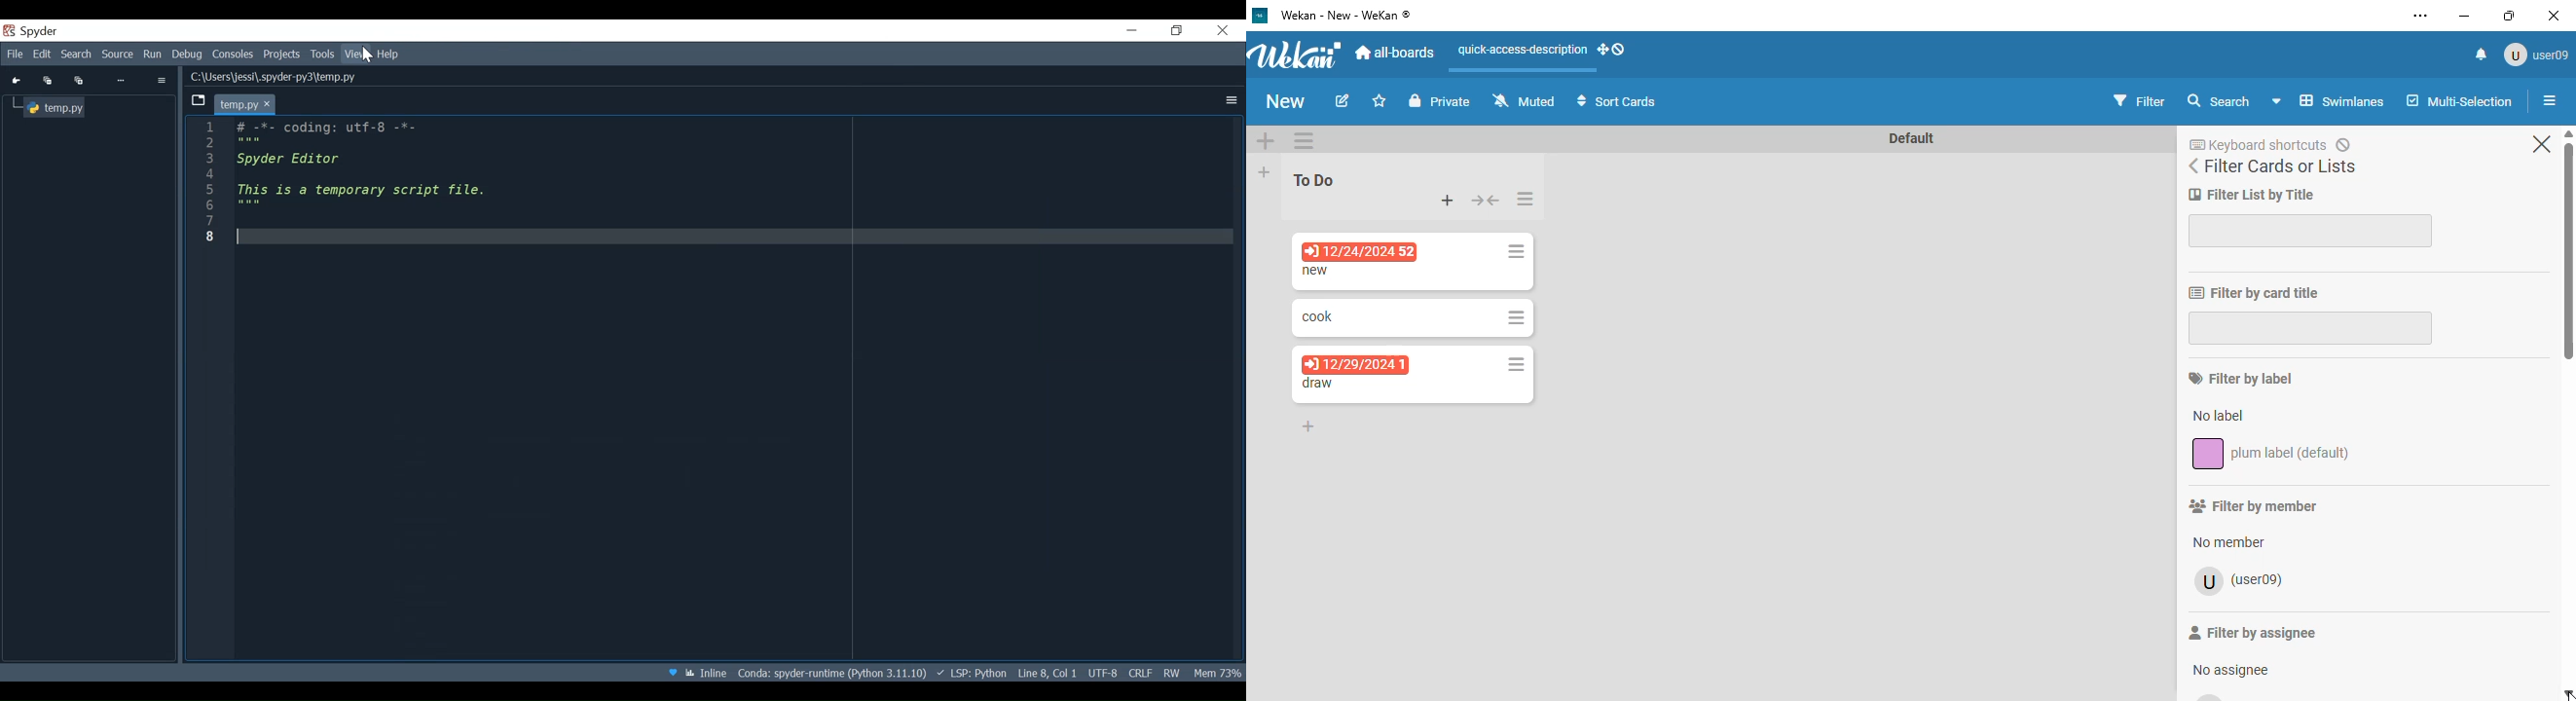  Describe the element at coordinates (391, 54) in the screenshot. I see `Help` at that location.